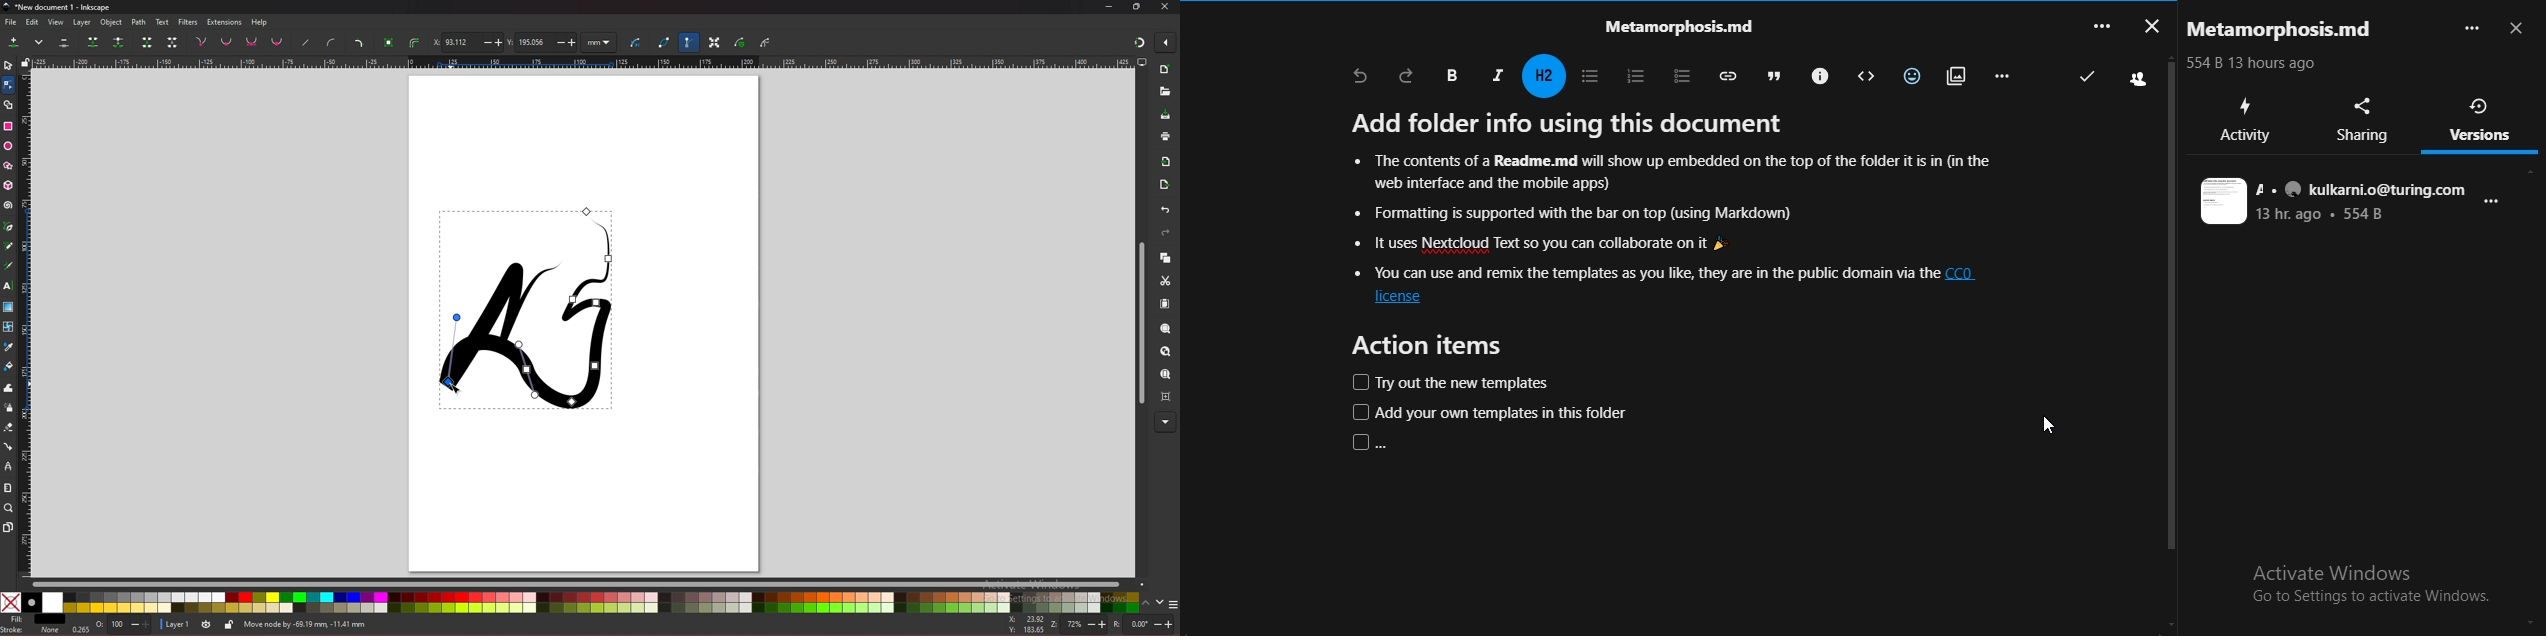 Image resolution: width=2548 pixels, height=644 pixels. Describe the element at coordinates (9, 447) in the screenshot. I see `connector` at that location.